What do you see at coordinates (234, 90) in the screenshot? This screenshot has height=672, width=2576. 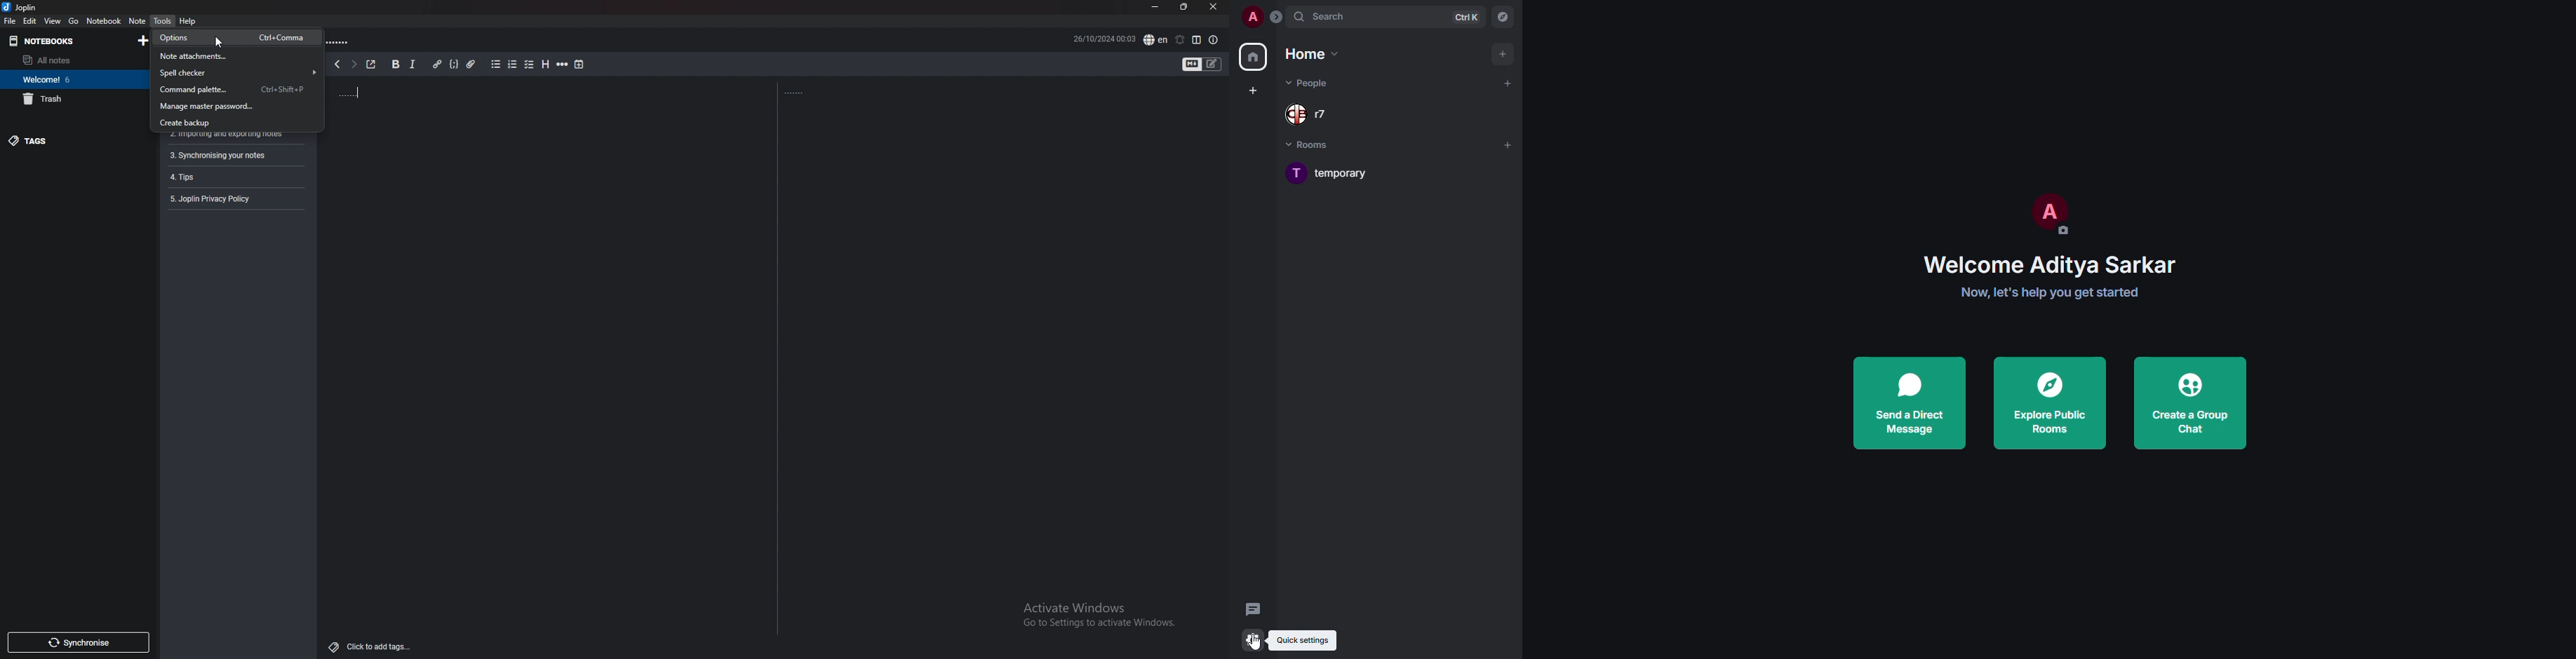 I see `Command palette` at bounding box center [234, 90].